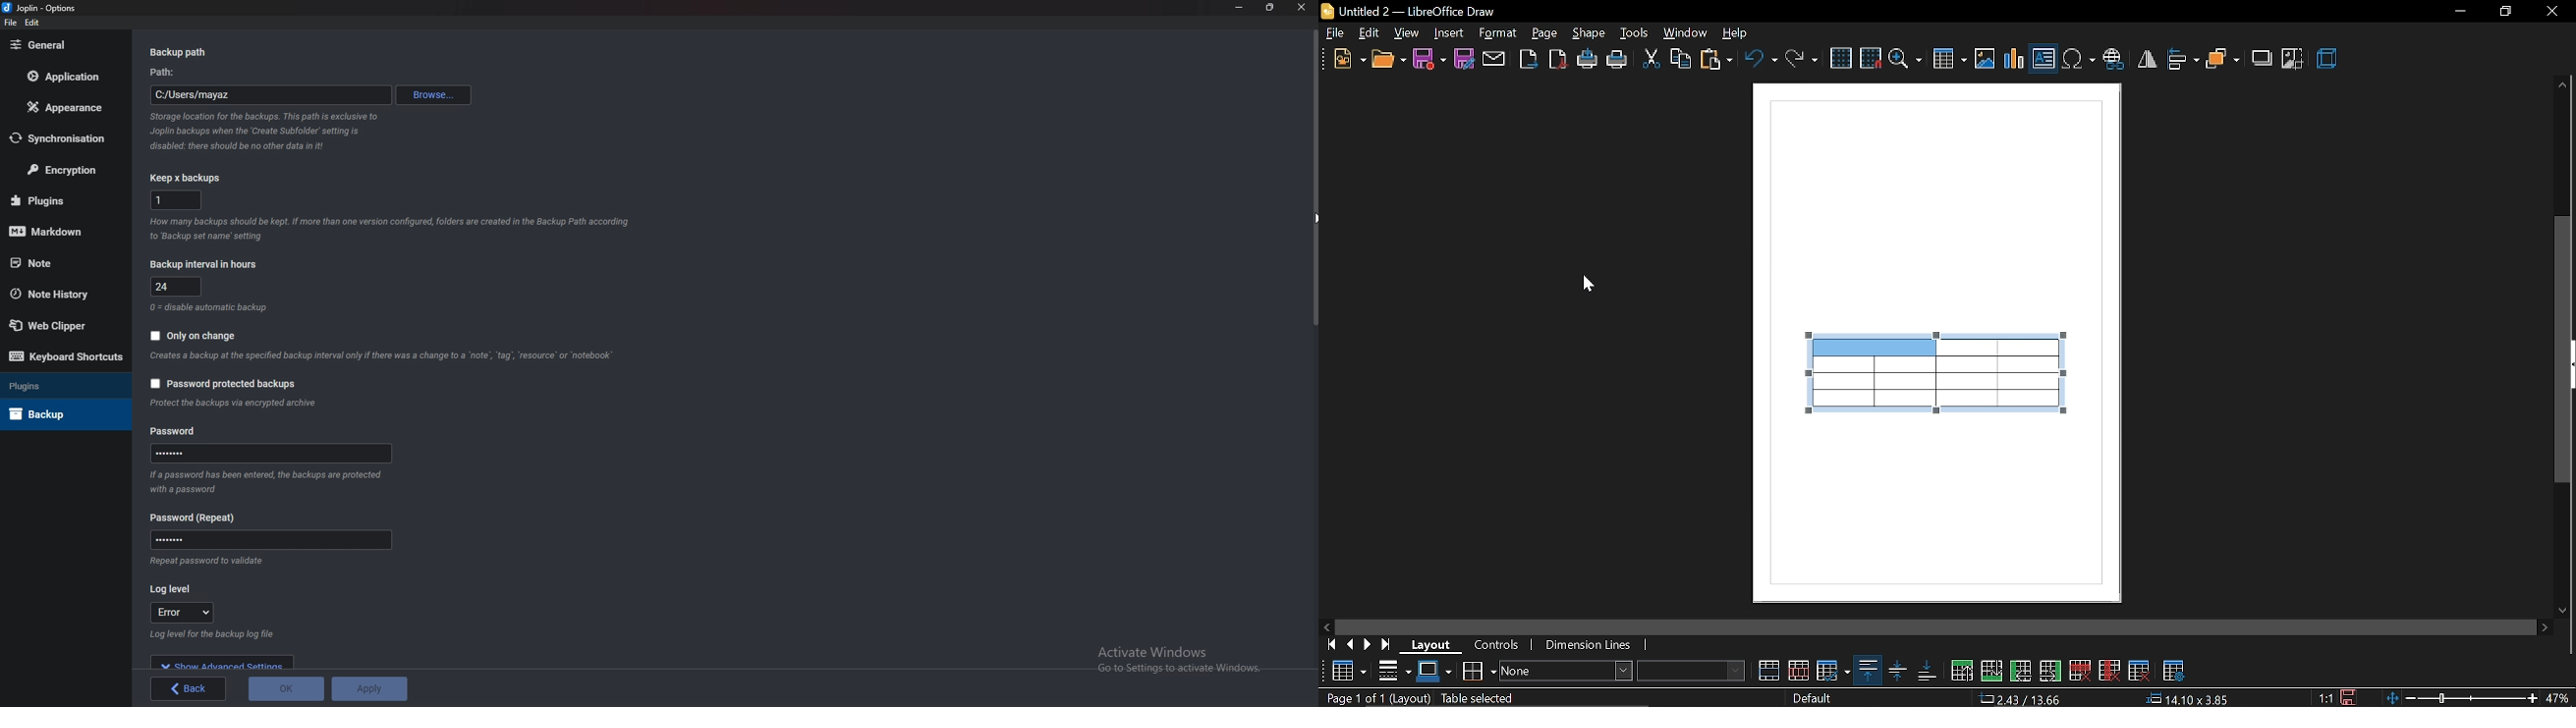  I want to click on Password, so click(272, 454).